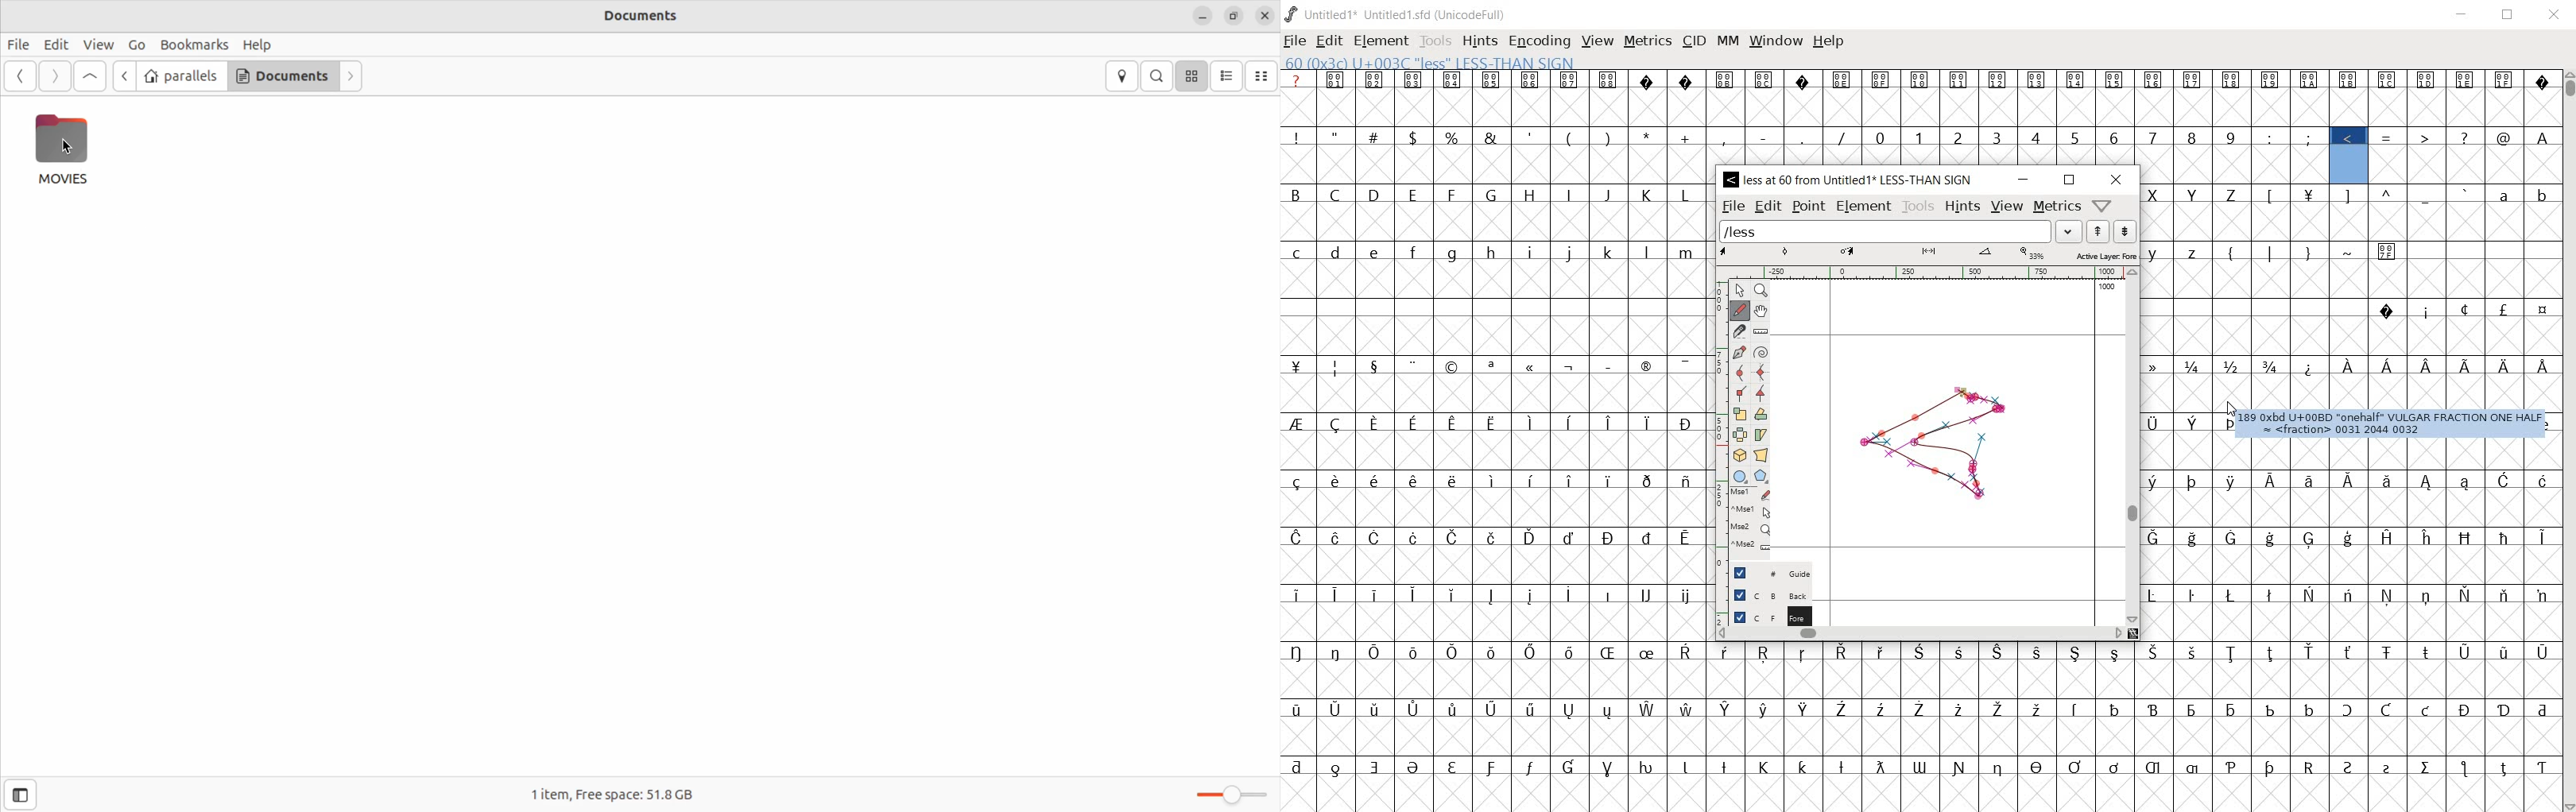  I want to click on minimize, so click(2462, 14).